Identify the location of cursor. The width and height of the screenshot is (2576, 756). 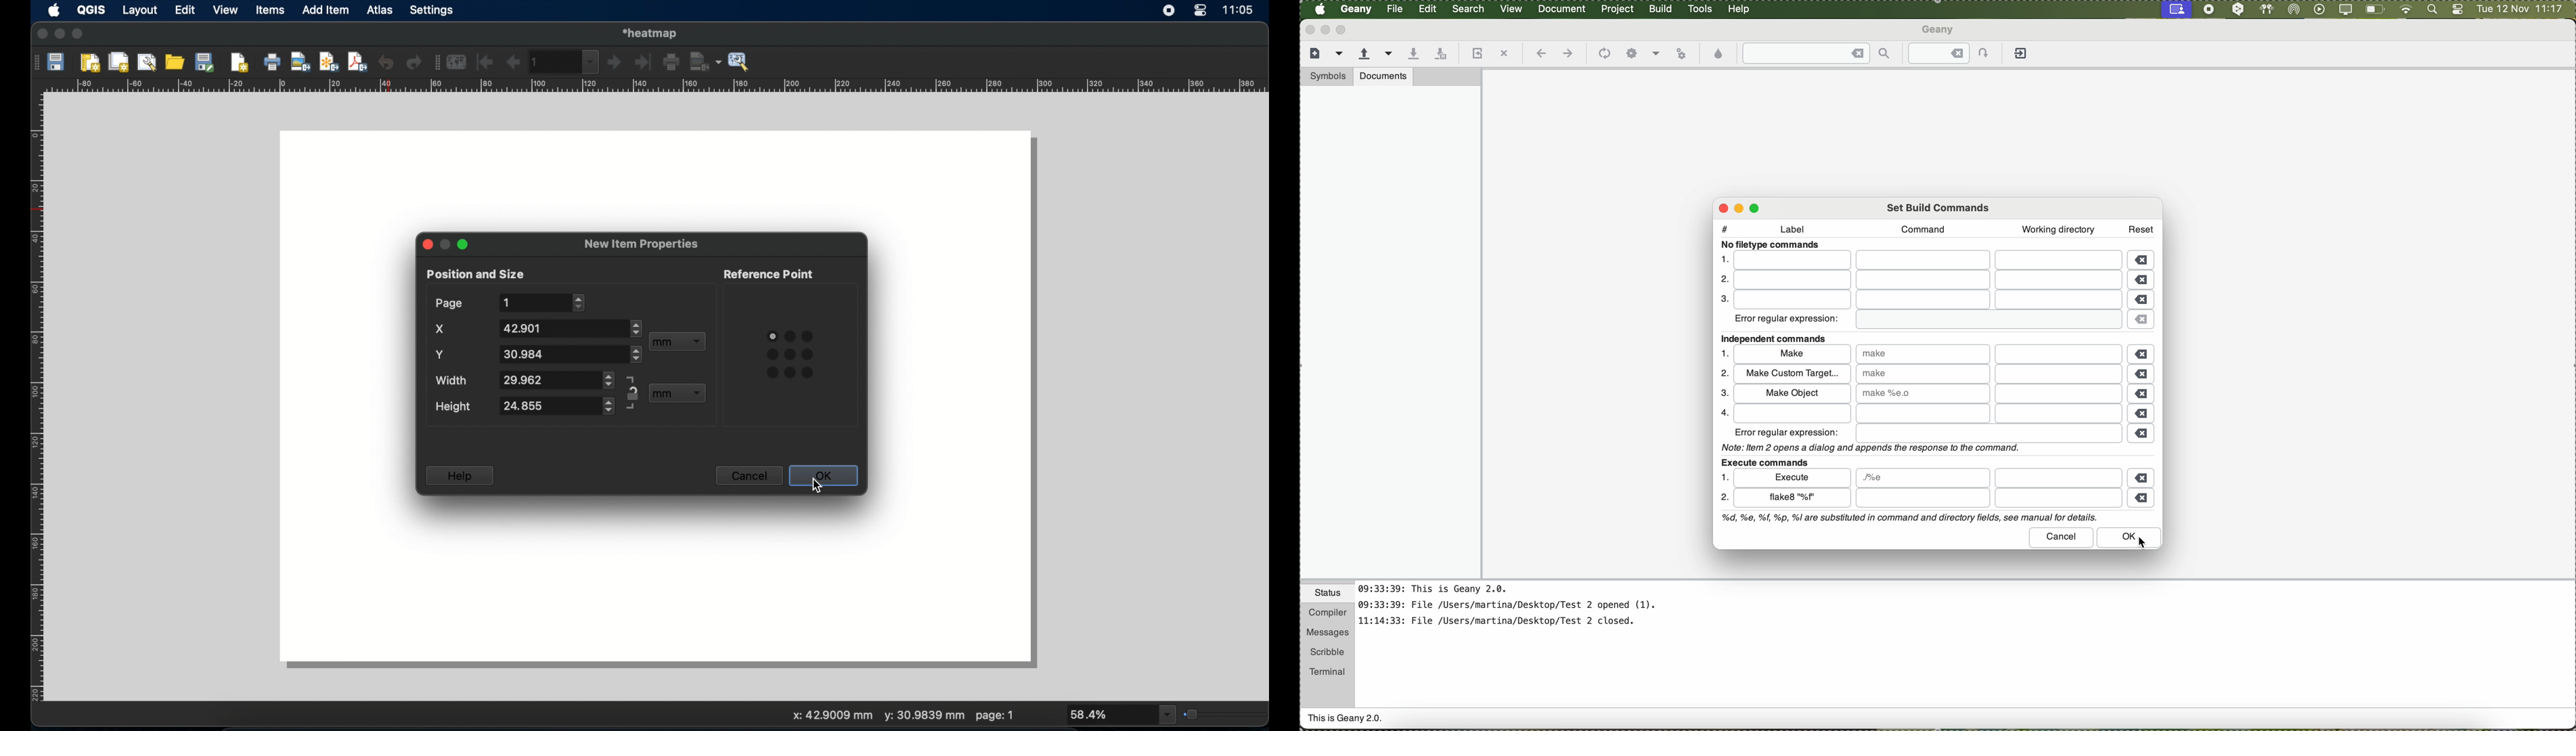
(820, 490).